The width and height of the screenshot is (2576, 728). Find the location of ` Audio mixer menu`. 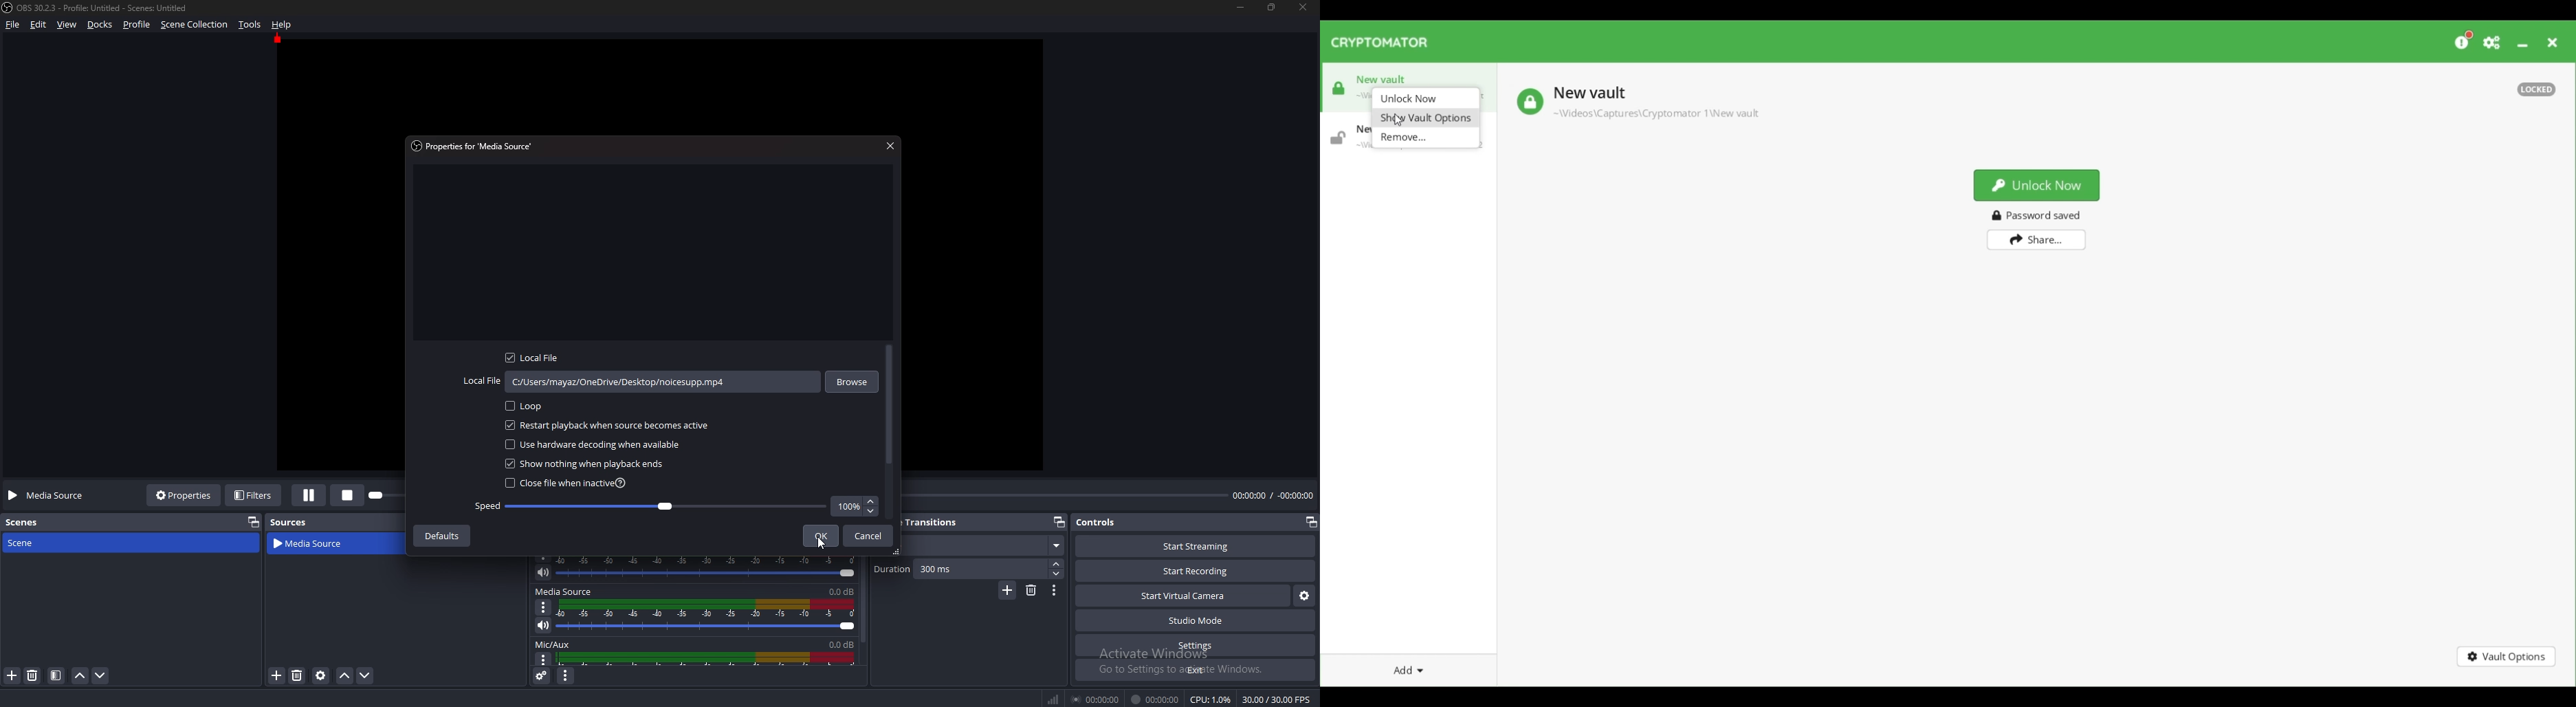

 Audio mixer menu is located at coordinates (565, 677).